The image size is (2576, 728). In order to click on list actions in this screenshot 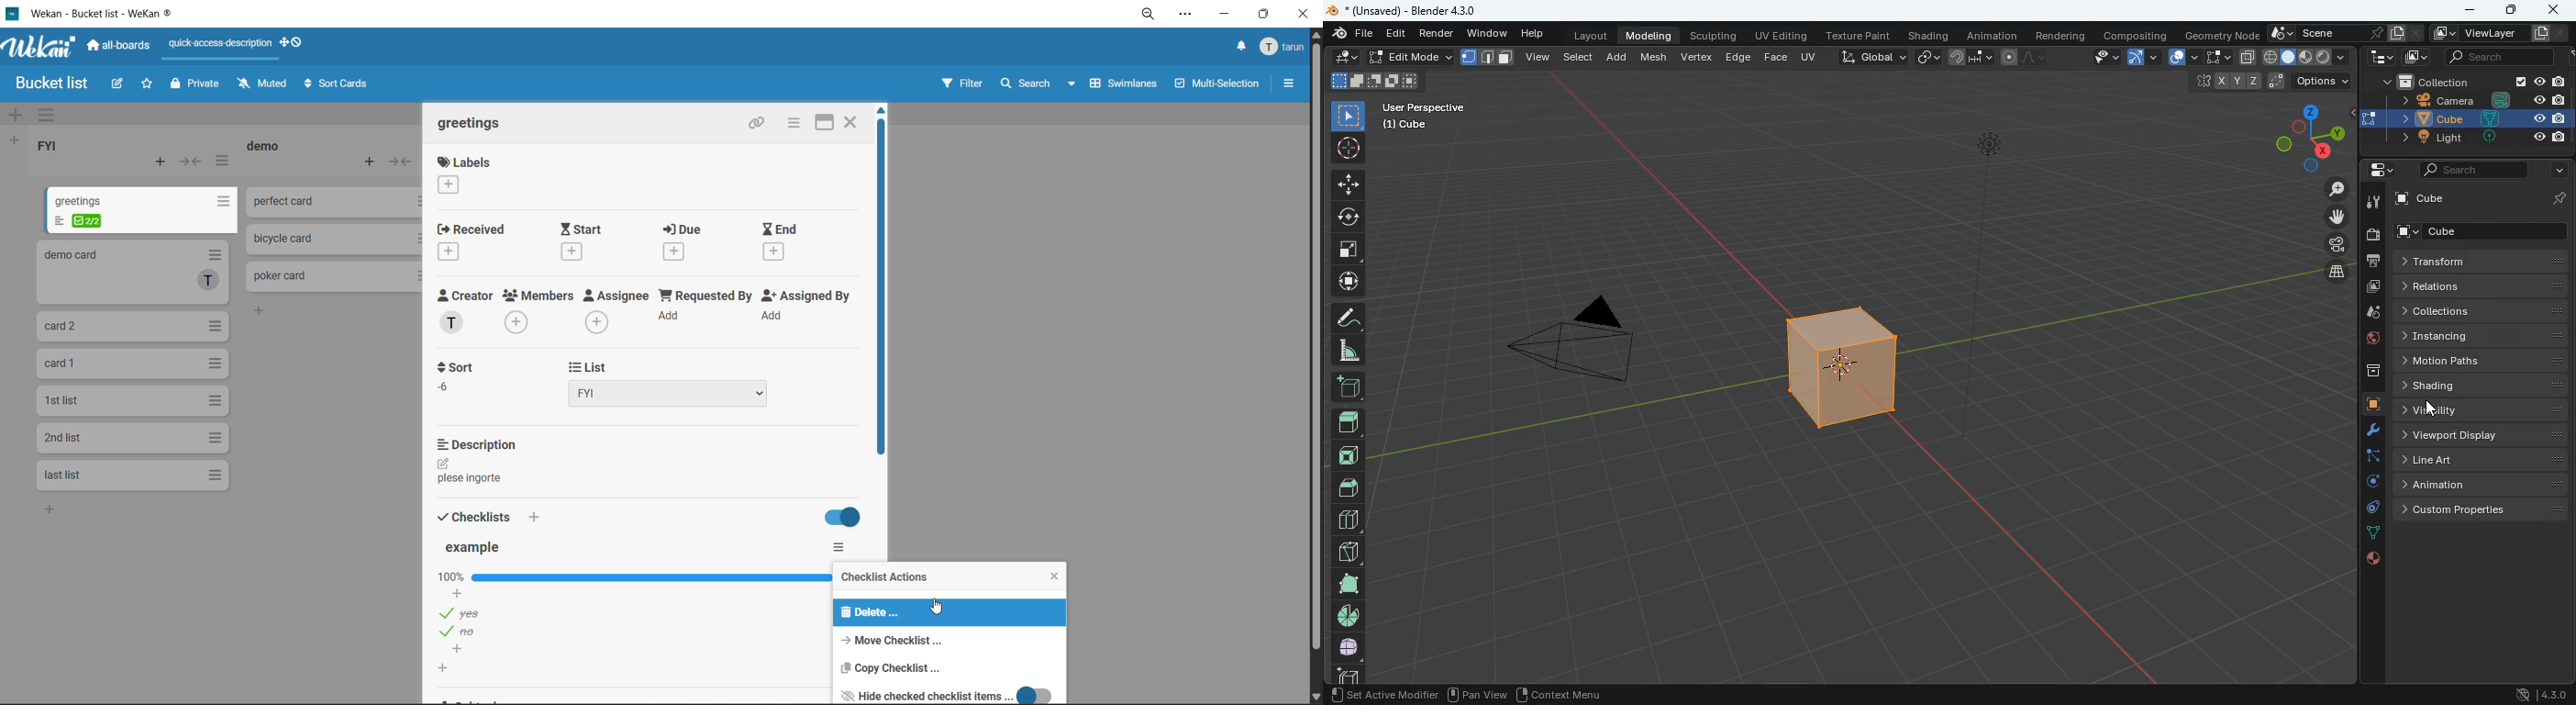, I will do `click(224, 164)`.